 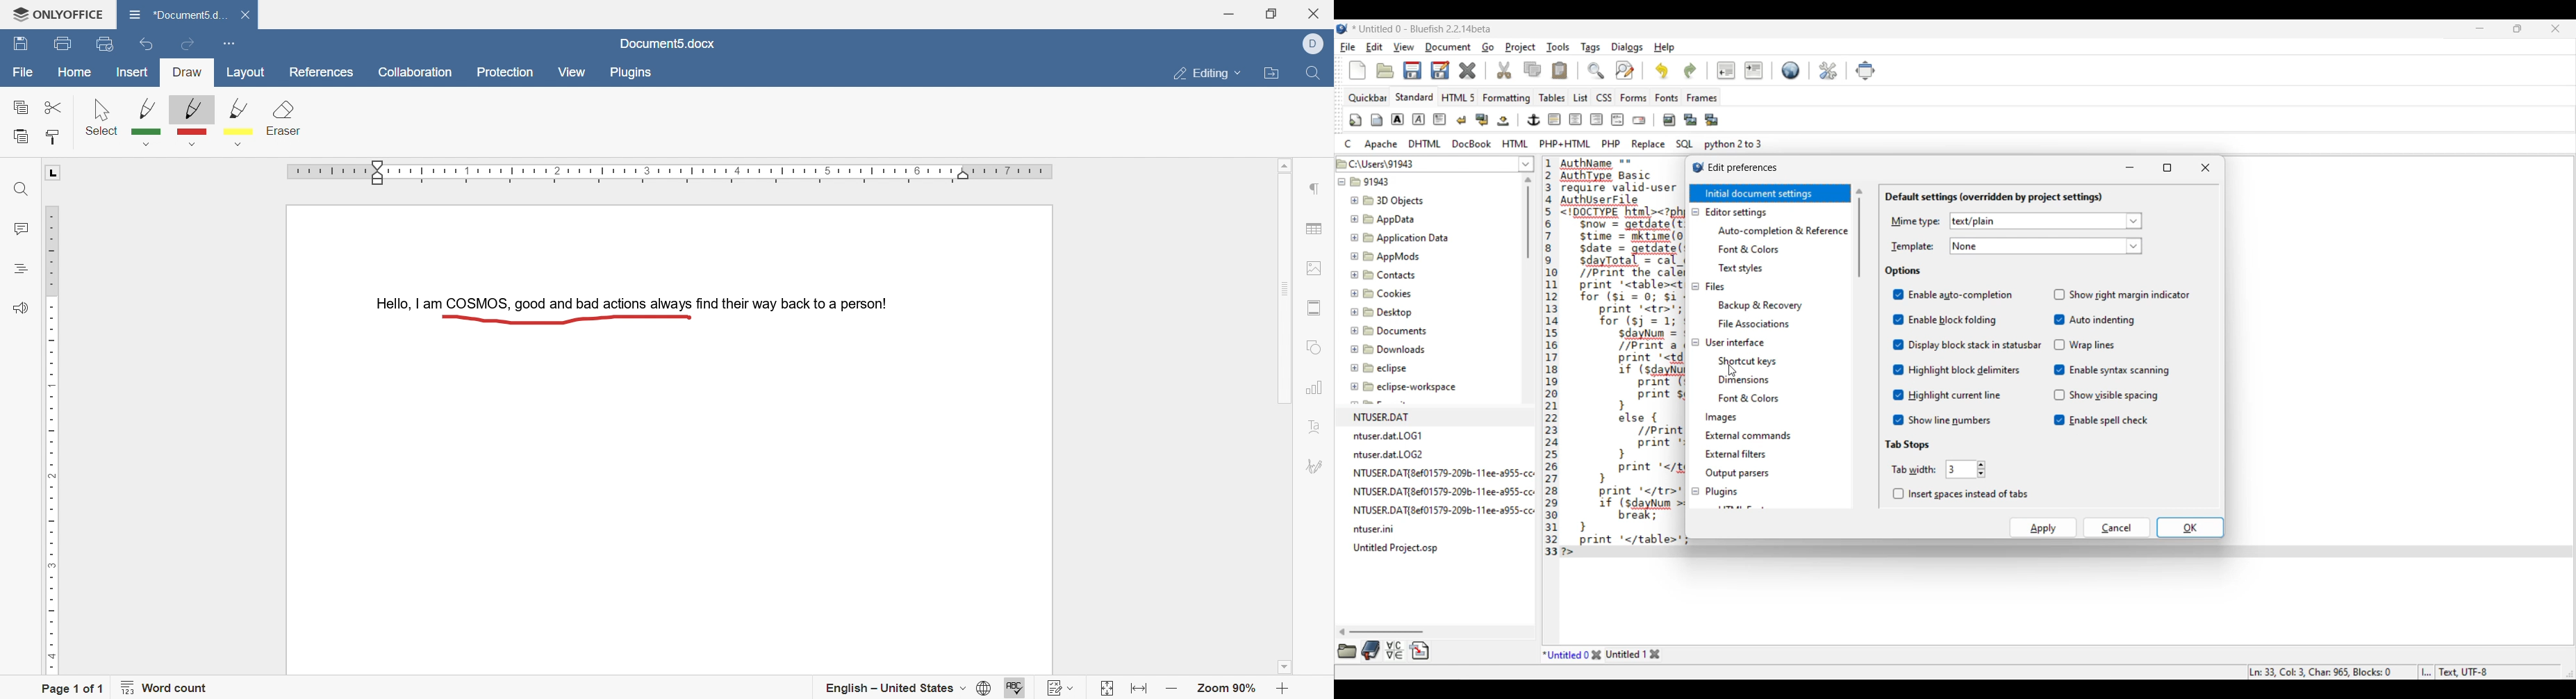 What do you see at coordinates (148, 121) in the screenshot?
I see `green pen ` at bounding box center [148, 121].